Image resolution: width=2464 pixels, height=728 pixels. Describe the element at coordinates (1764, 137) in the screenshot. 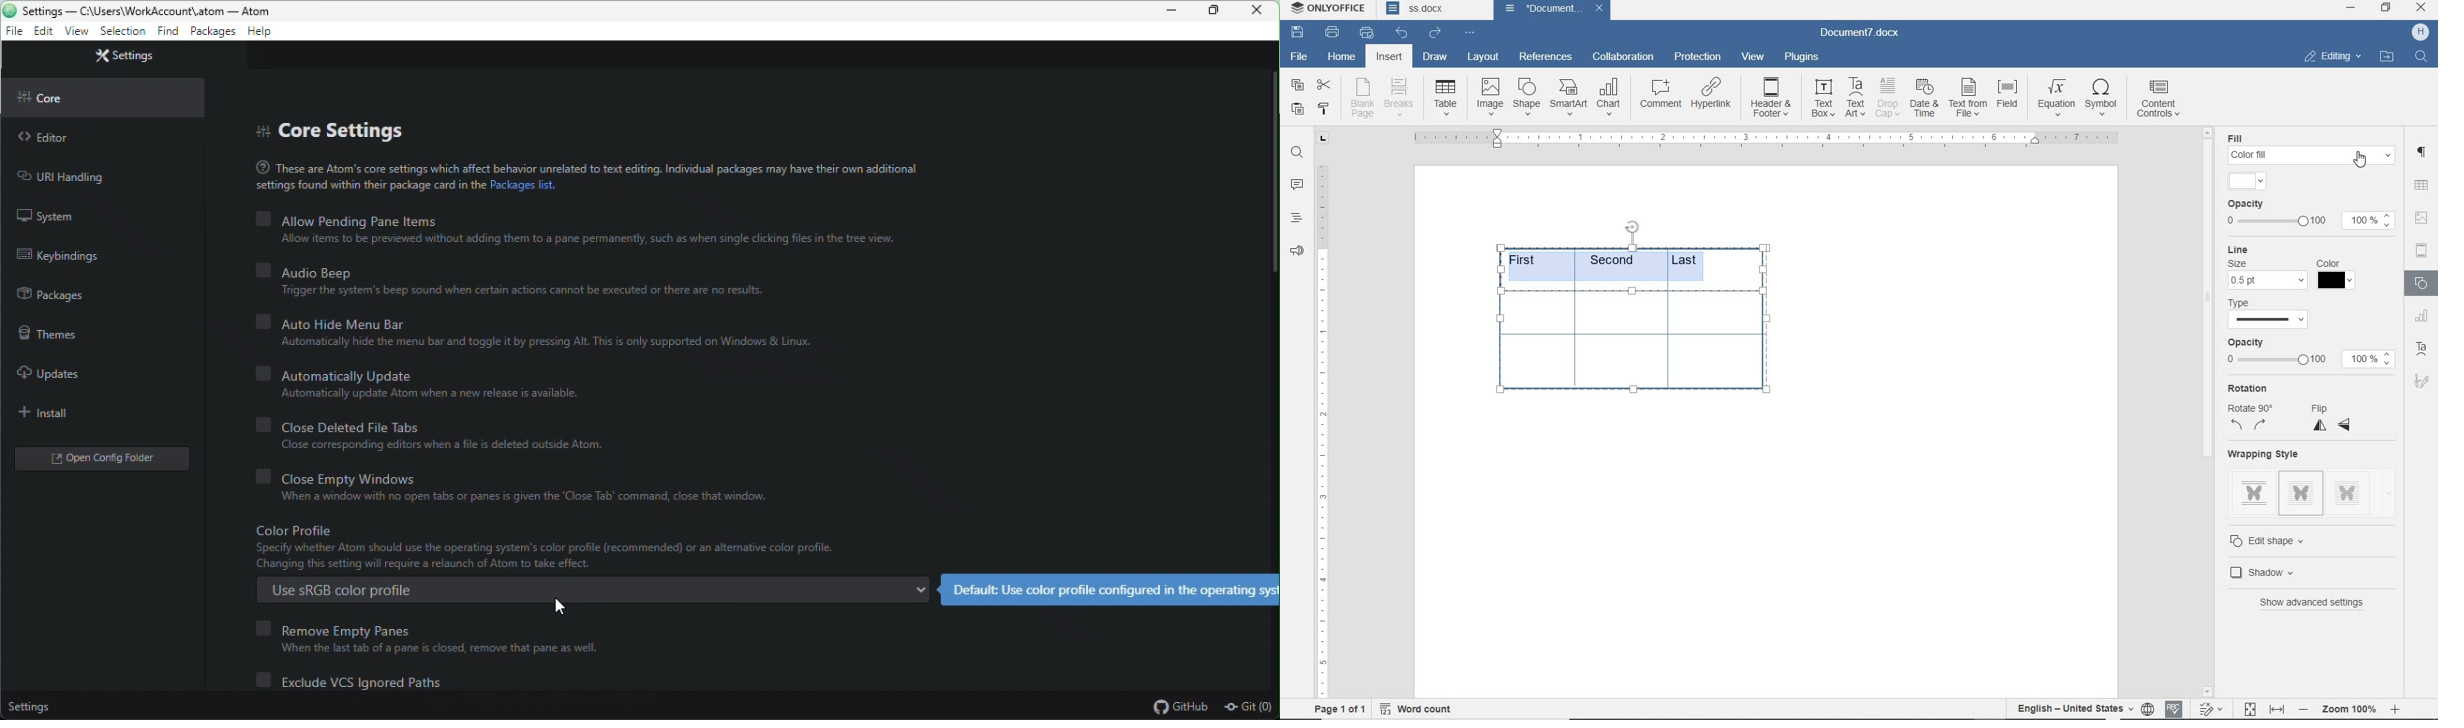

I see `ruler` at that location.